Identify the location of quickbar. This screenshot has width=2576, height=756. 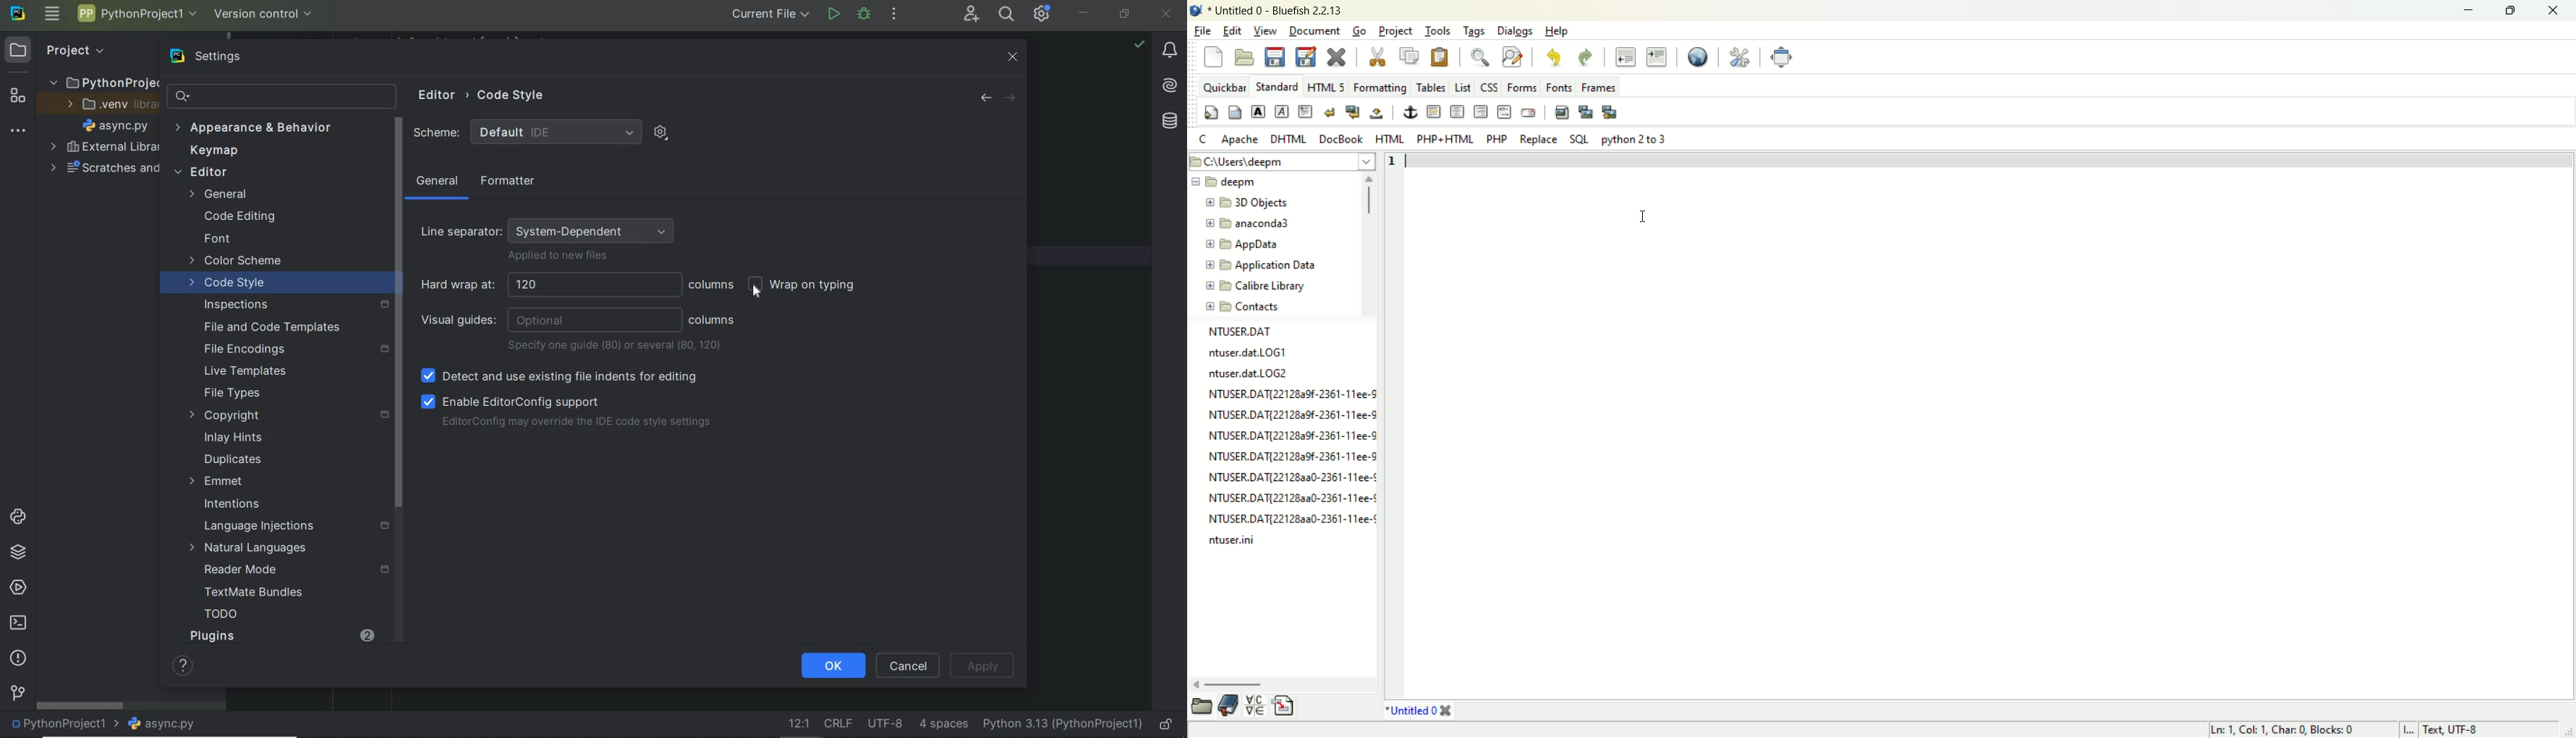
(1223, 86).